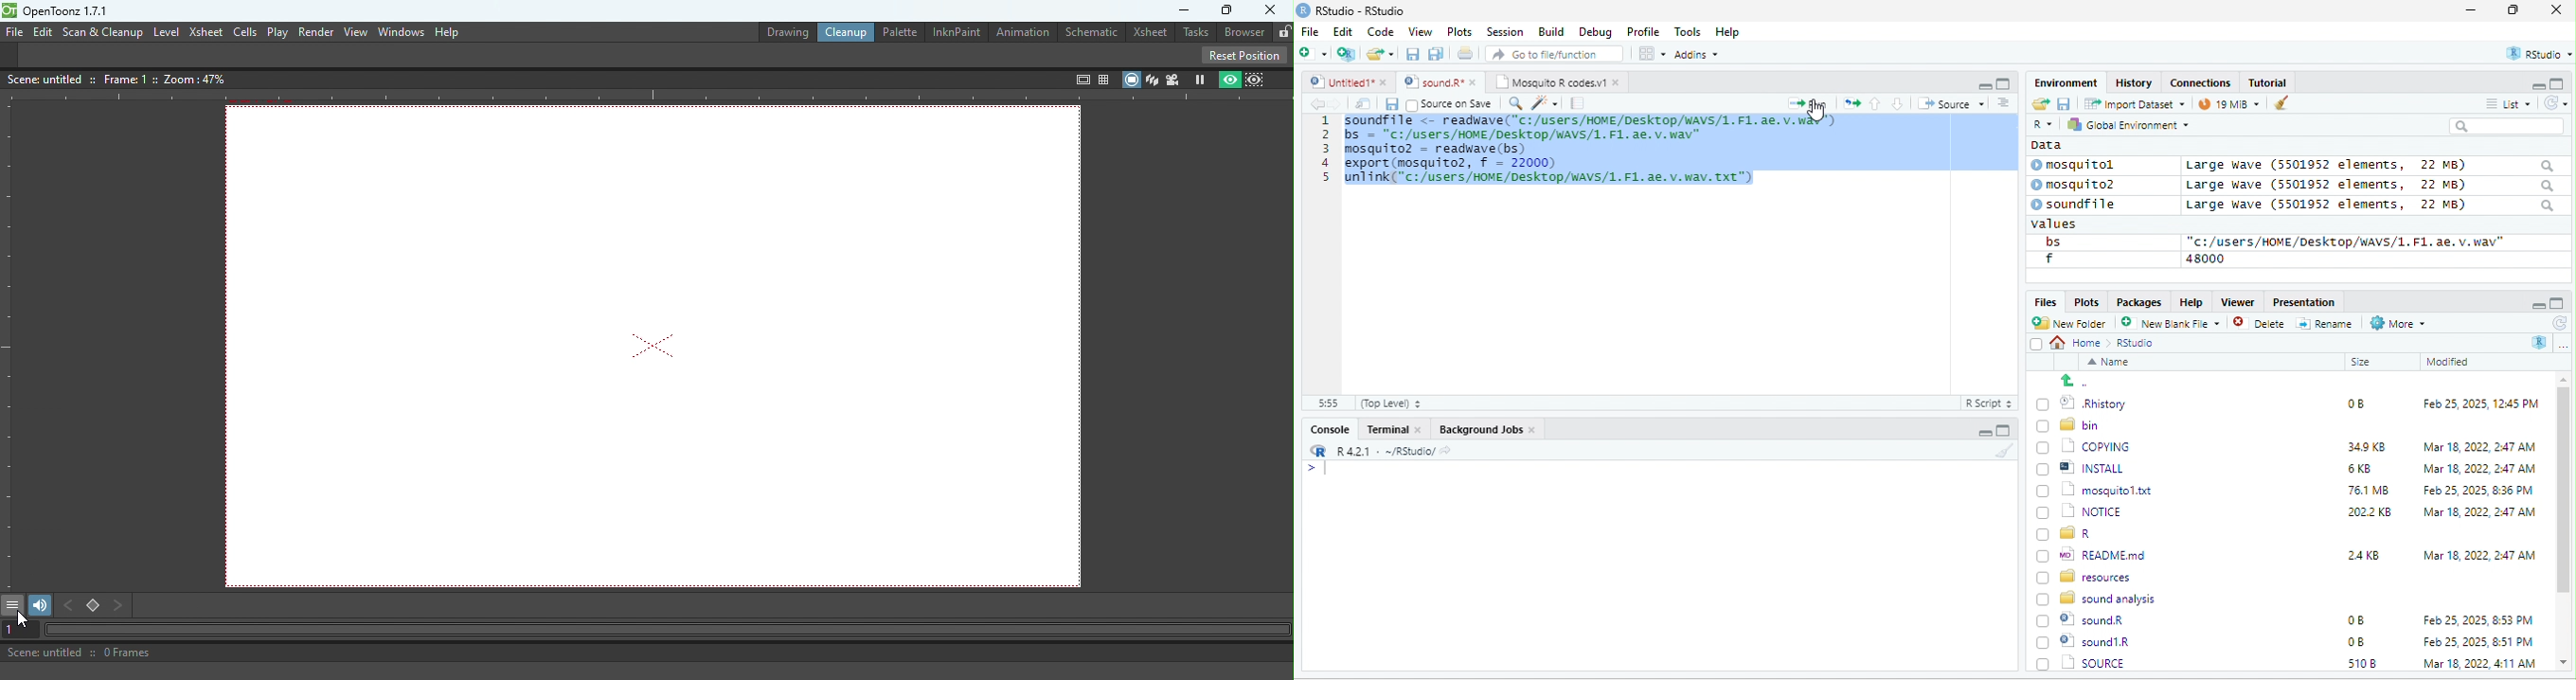 The width and height of the screenshot is (2576, 700). Describe the element at coordinates (2362, 363) in the screenshot. I see `Size` at that location.